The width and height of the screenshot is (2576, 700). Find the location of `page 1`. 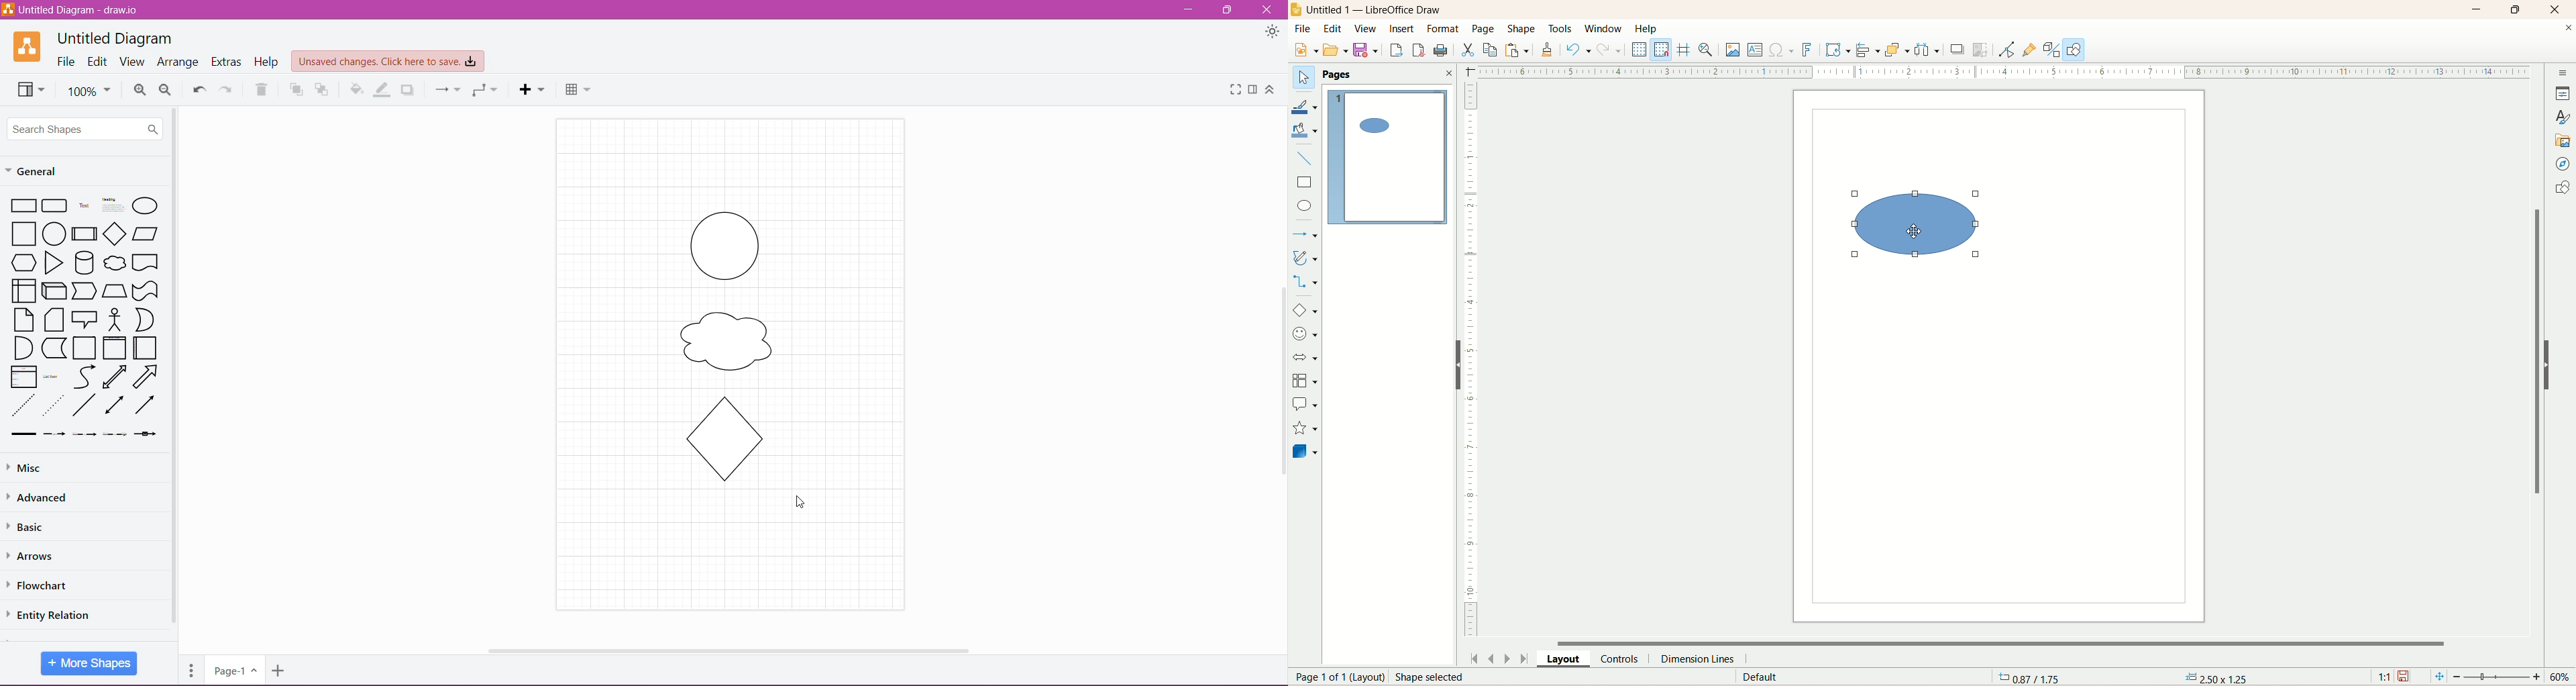

page 1 is located at coordinates (1387, 156).